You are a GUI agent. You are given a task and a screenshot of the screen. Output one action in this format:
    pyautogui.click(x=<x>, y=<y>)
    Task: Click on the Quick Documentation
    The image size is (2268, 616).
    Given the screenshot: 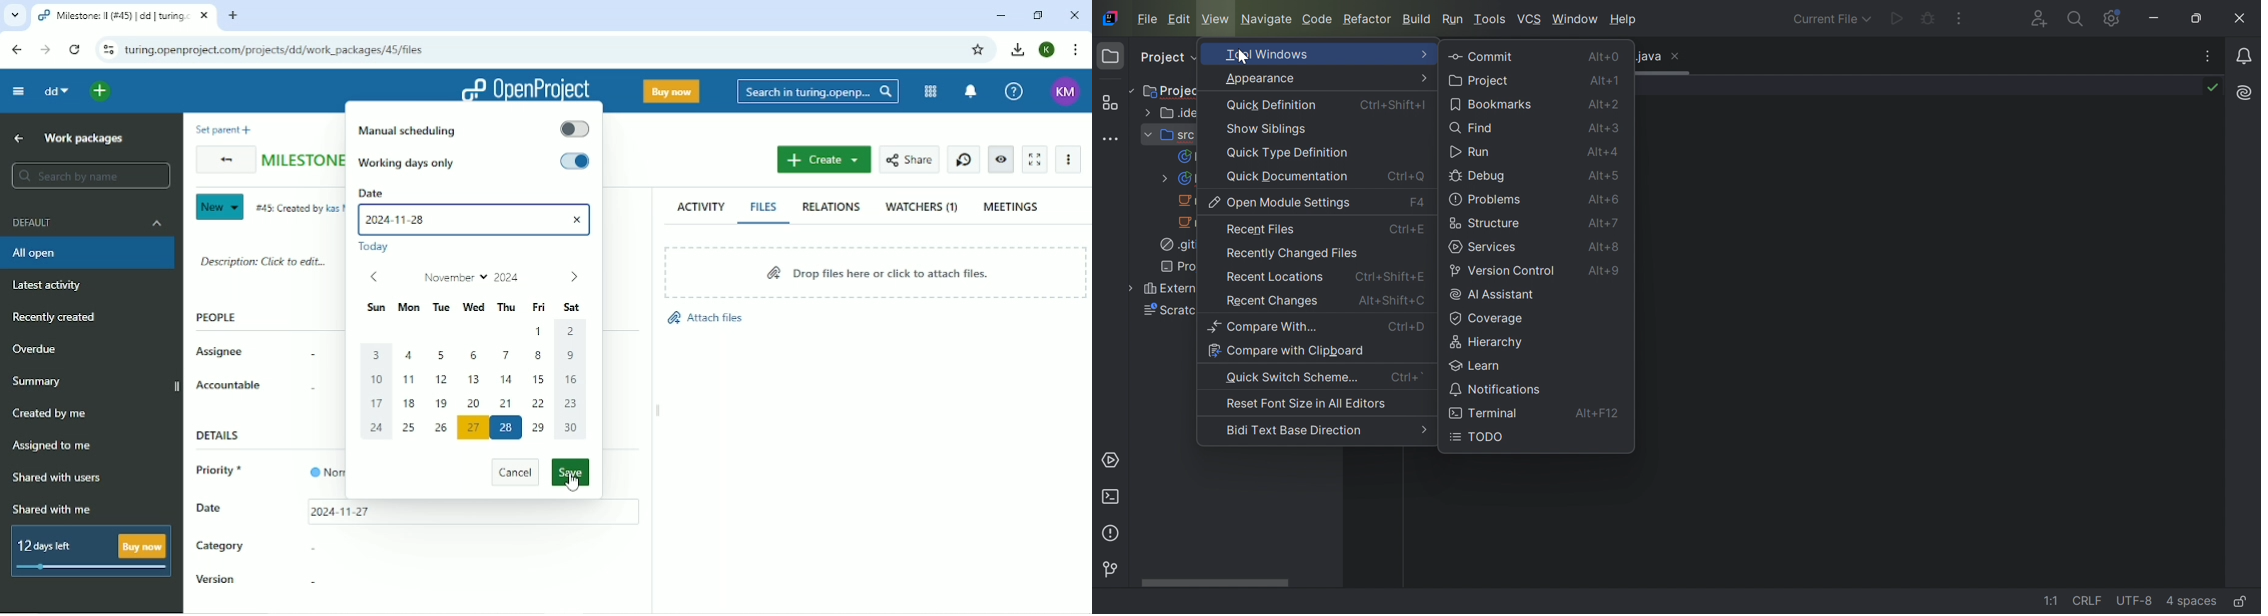 What is the action you would take?
    pyautogui.click(x=1286, y=177)
    